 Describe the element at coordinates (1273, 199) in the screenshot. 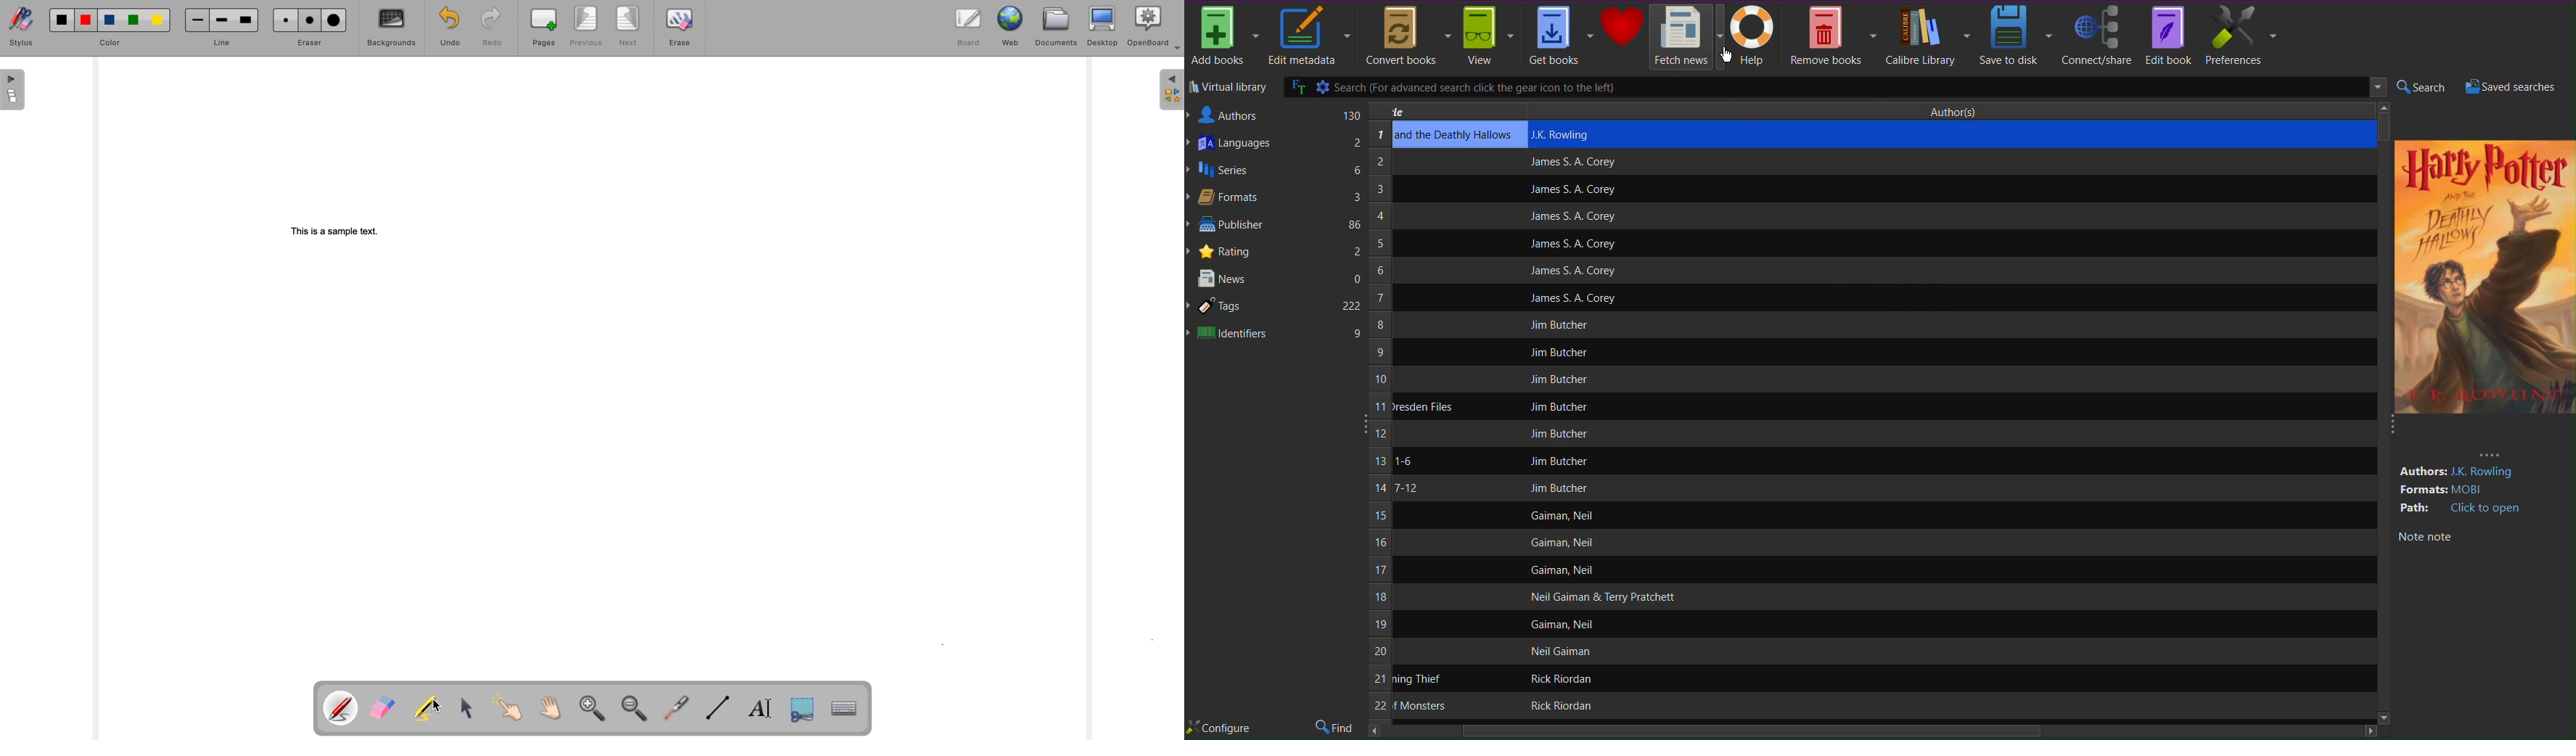

I see `Formats` at that location.